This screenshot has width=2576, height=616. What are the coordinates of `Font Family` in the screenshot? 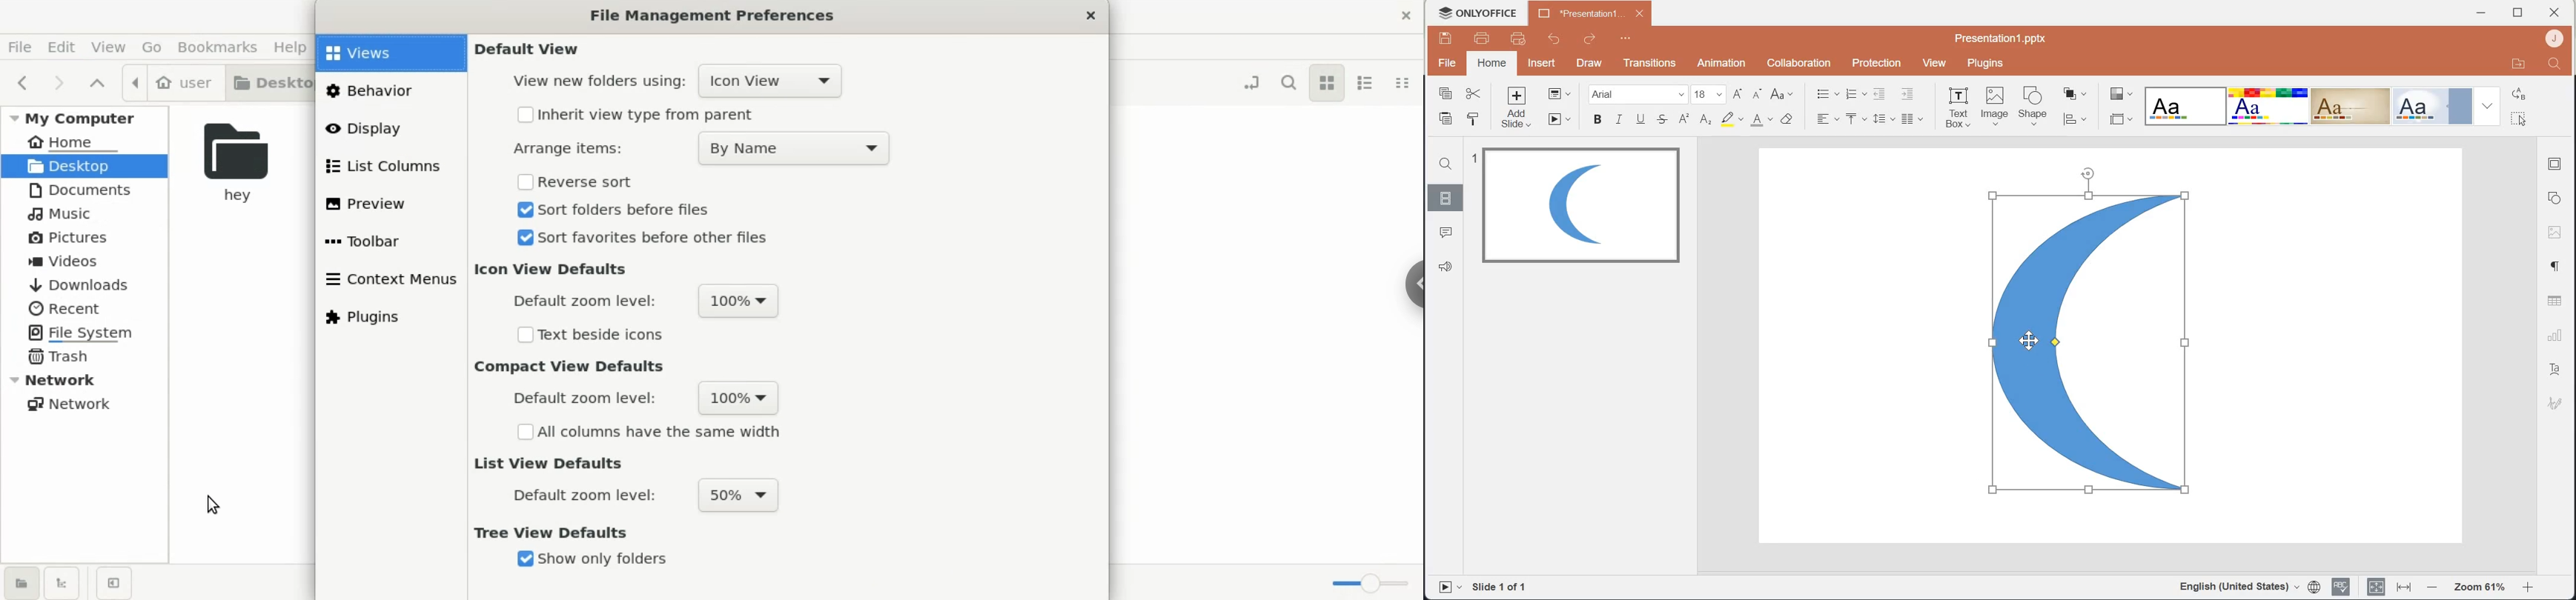 It's located at (1639, 94).